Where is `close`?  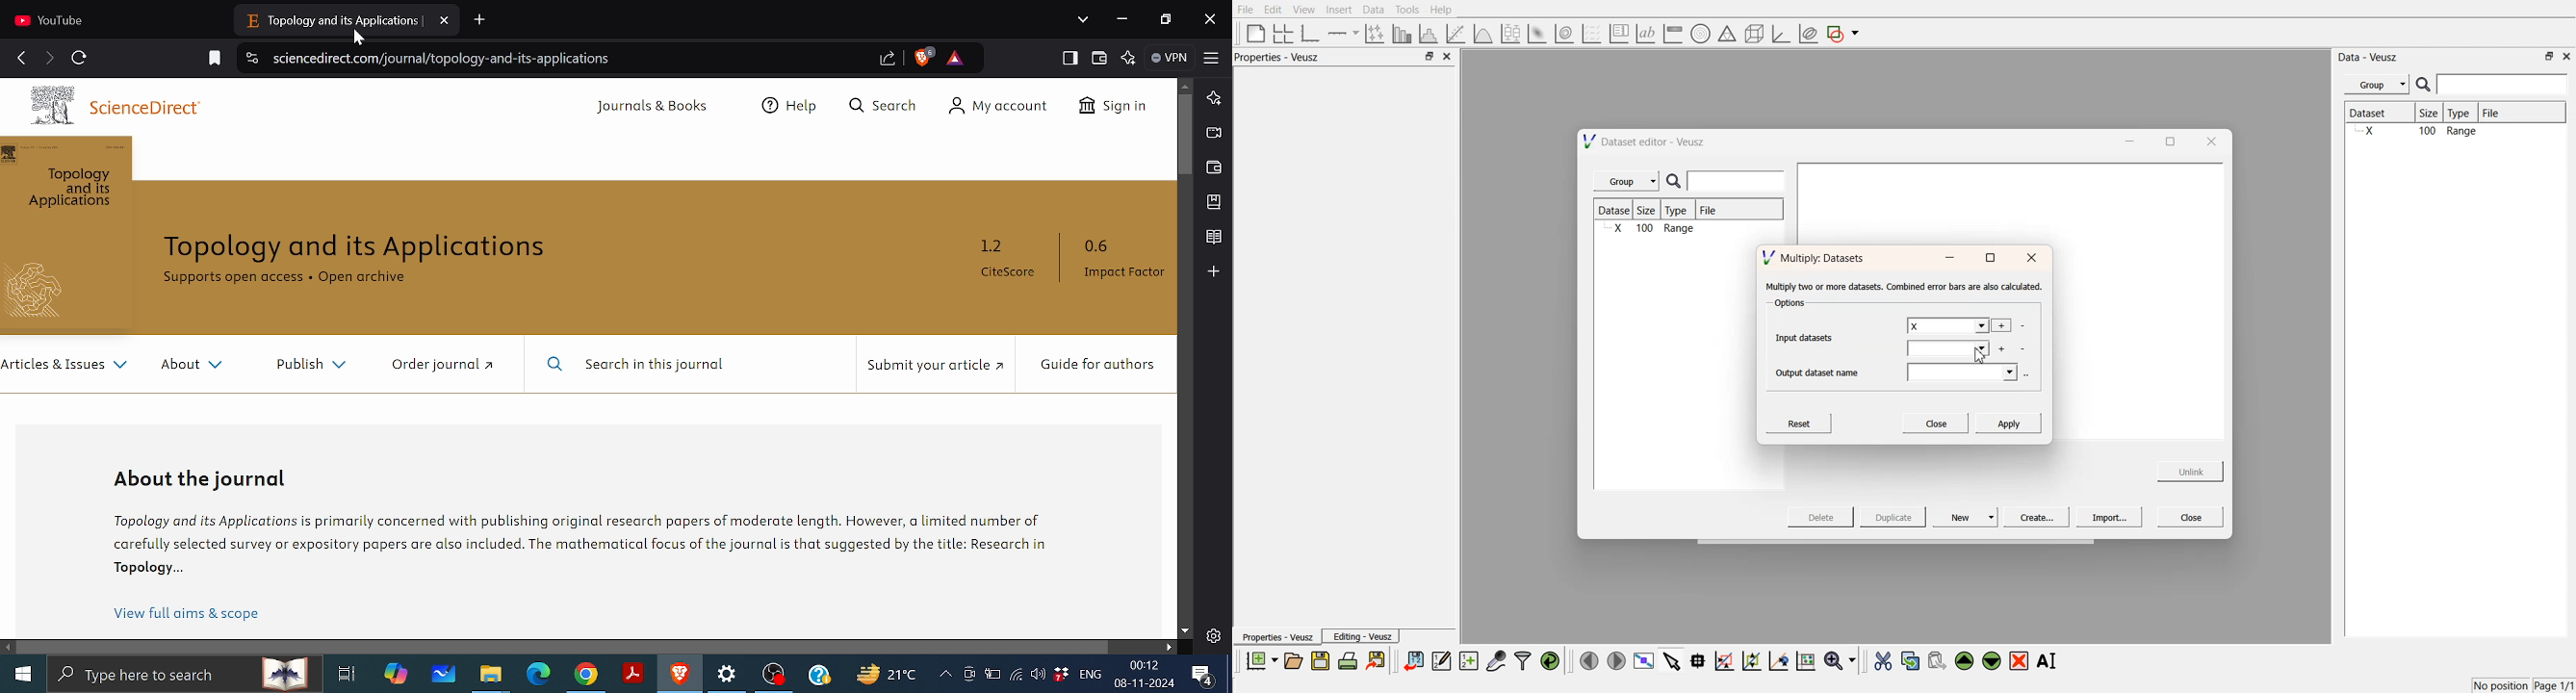 close is located at coordinates (1210, 21).